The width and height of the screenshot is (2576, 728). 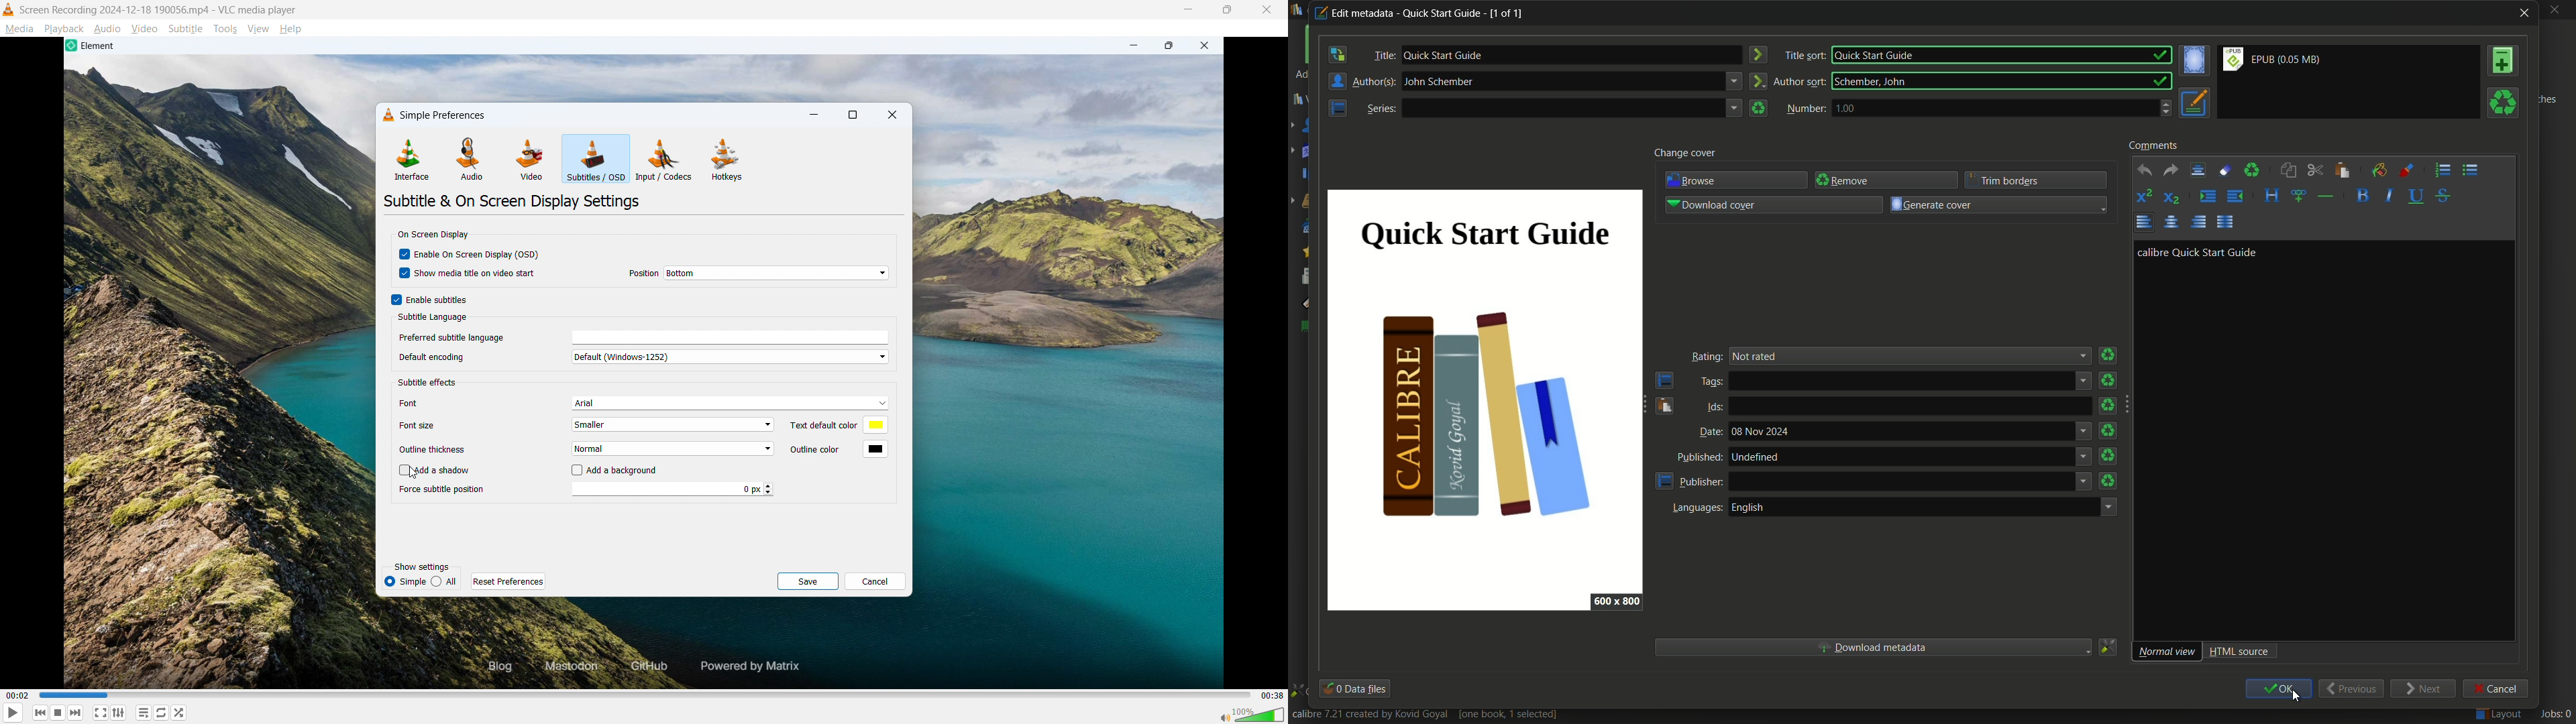 What do you see at coordinates (2171, 172) in the screenshot?
I see `redo` at bounding box center [2171, 172].